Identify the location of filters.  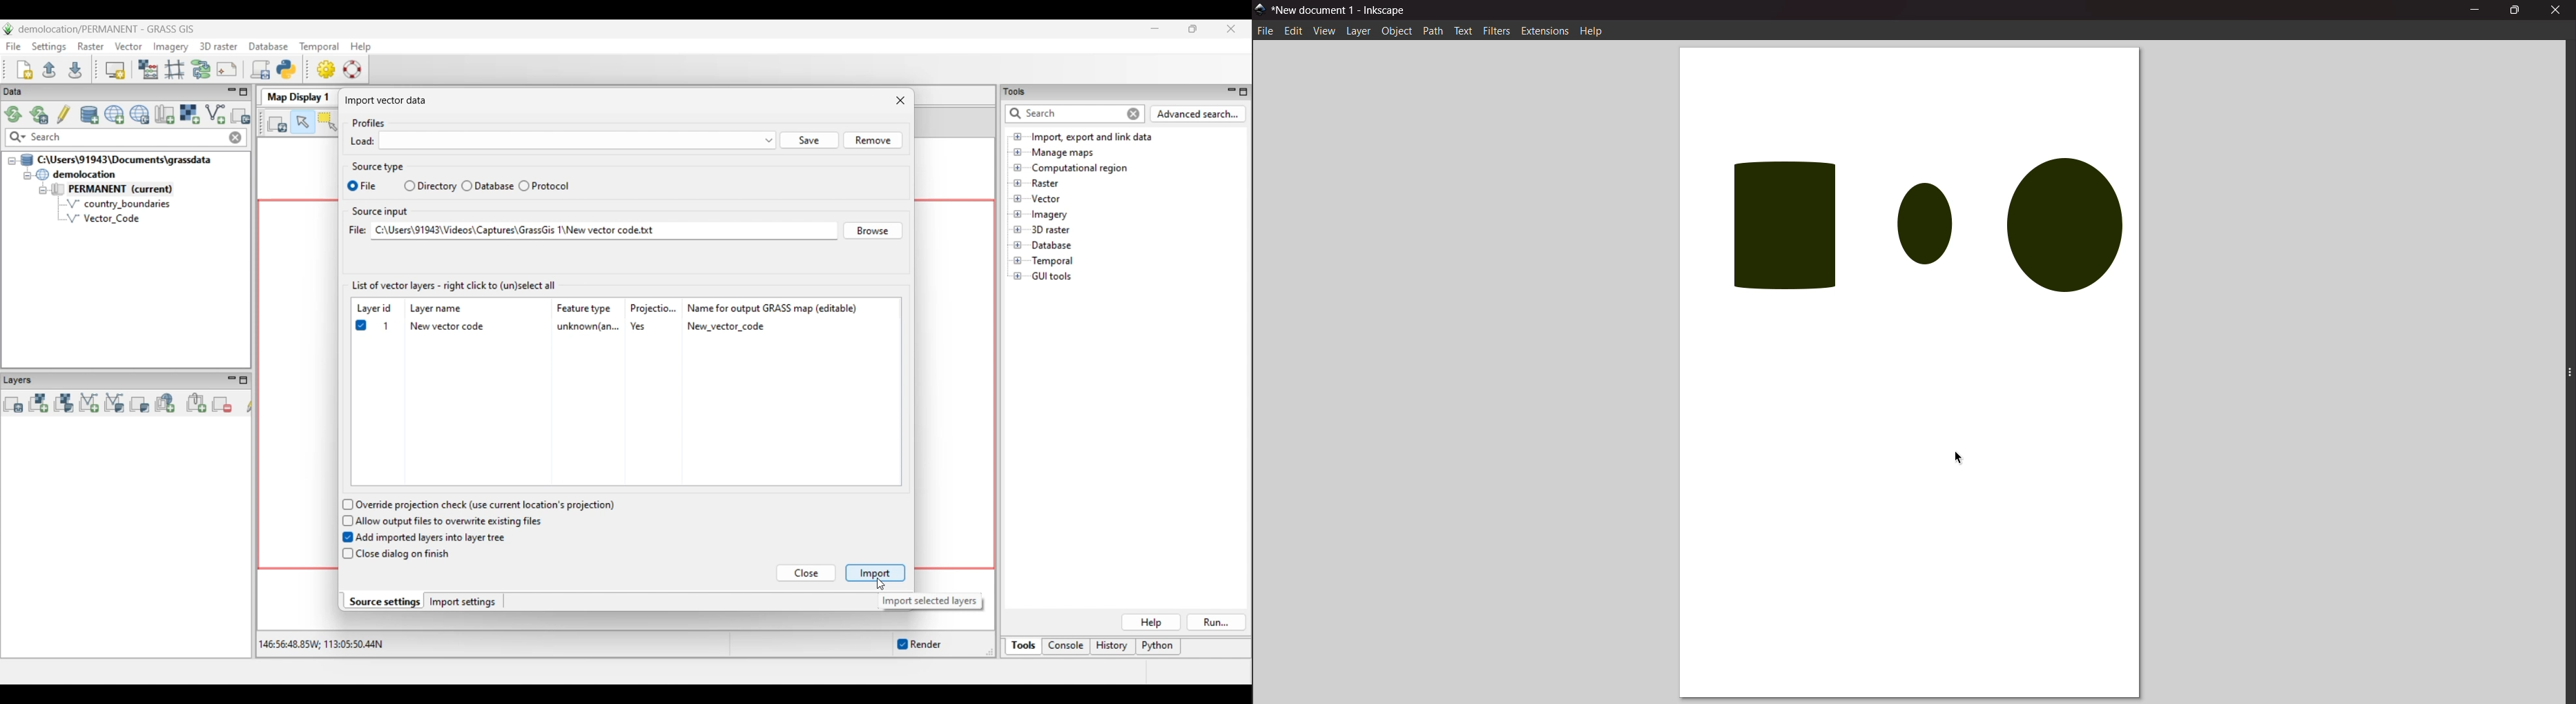
(1498, 30).